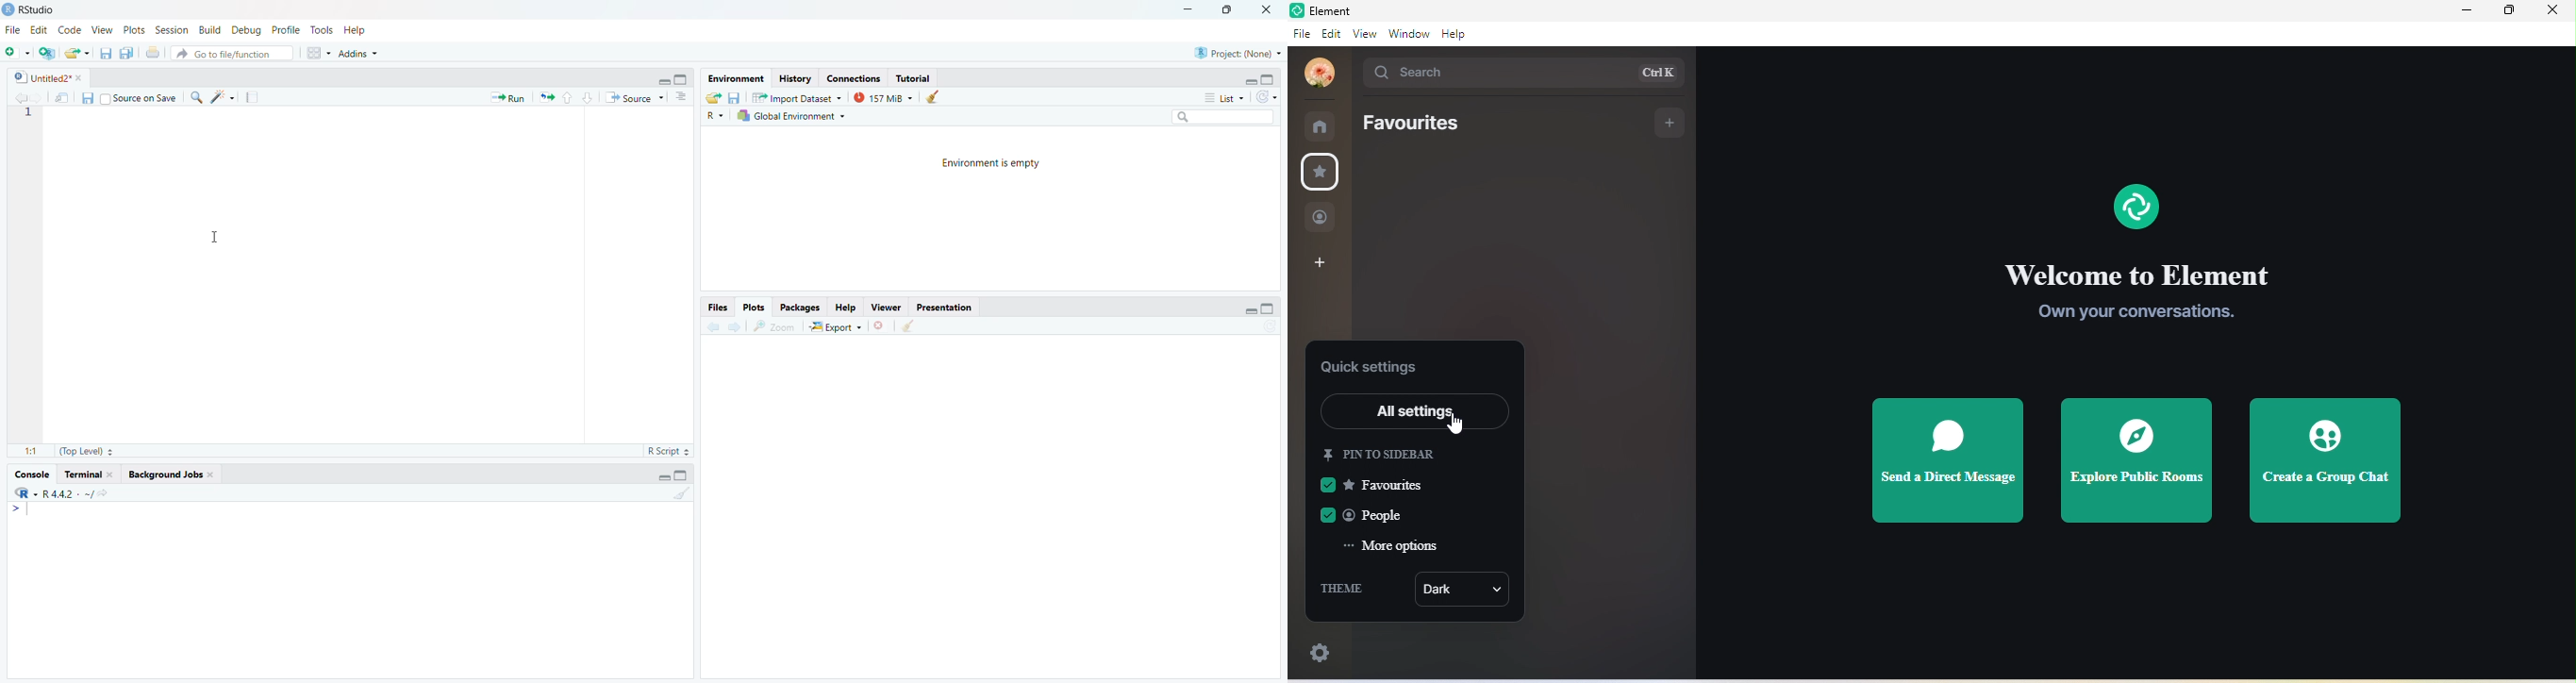  Describe the element at coordinates (134, 30) in the screenshot. I see `Plots` at that location.